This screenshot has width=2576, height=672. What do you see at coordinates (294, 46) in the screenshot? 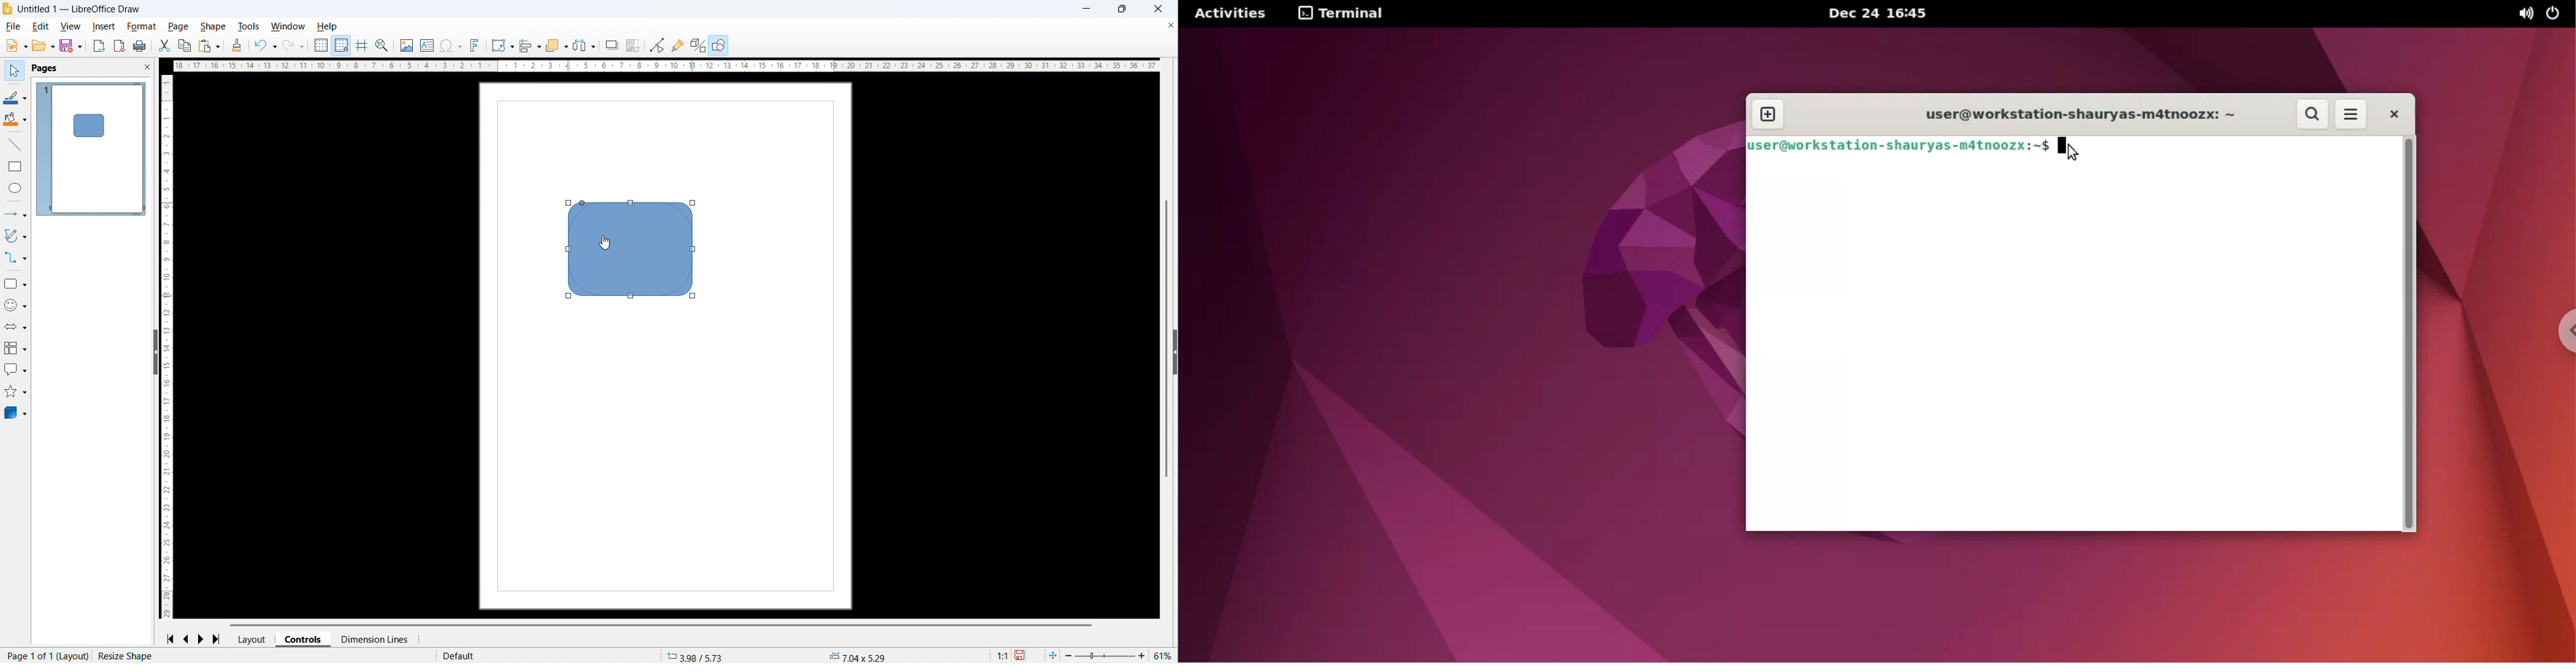
I see `Redo ` at bounding box center [294, 46].